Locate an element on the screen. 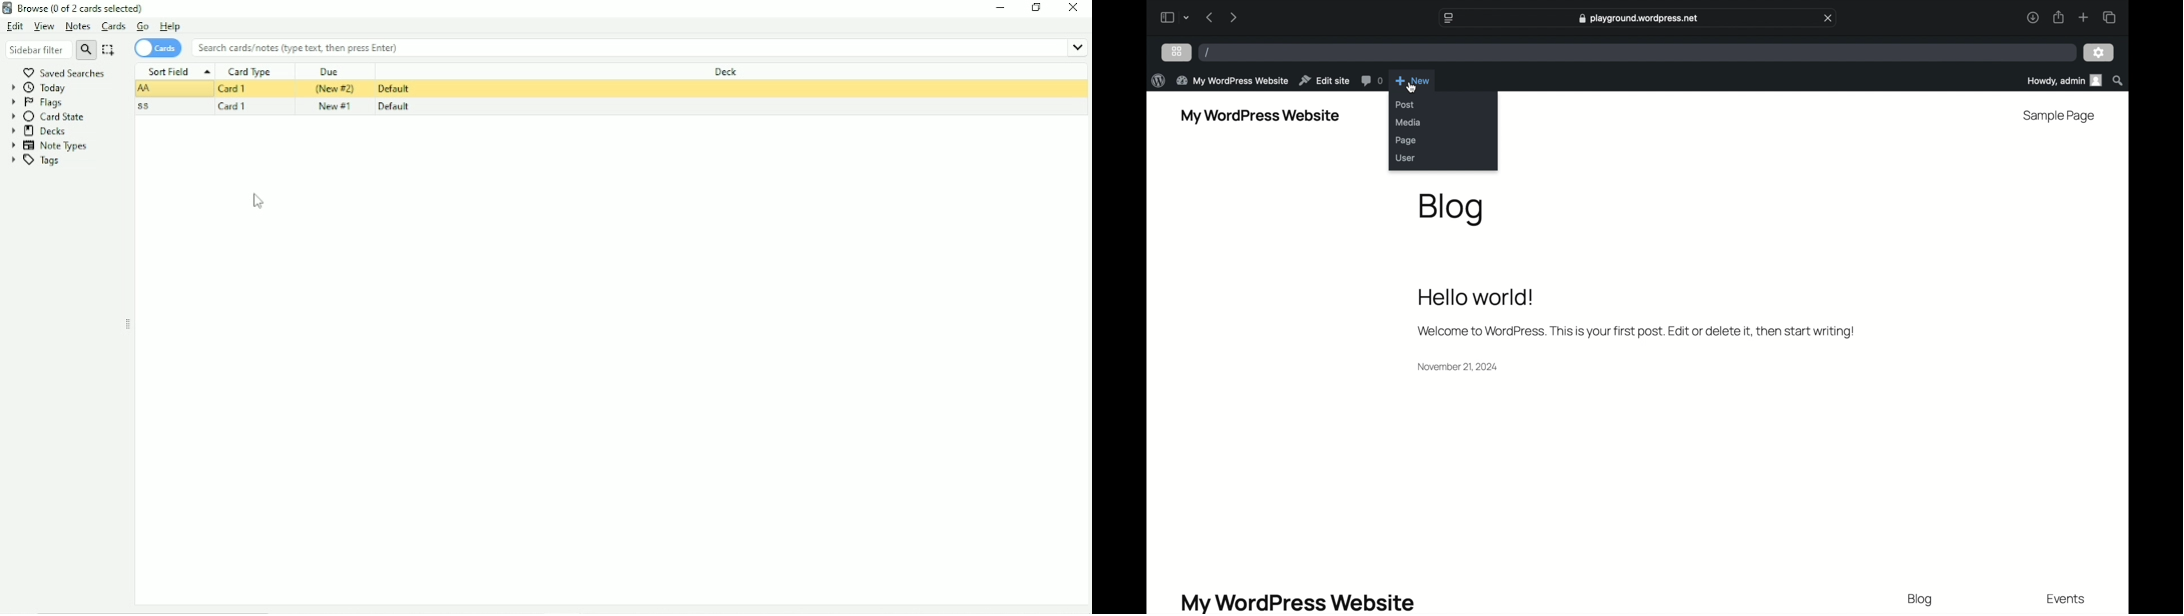 This screenshot has width=2184, height=616. sample page is located at coordinates (2060, 117).